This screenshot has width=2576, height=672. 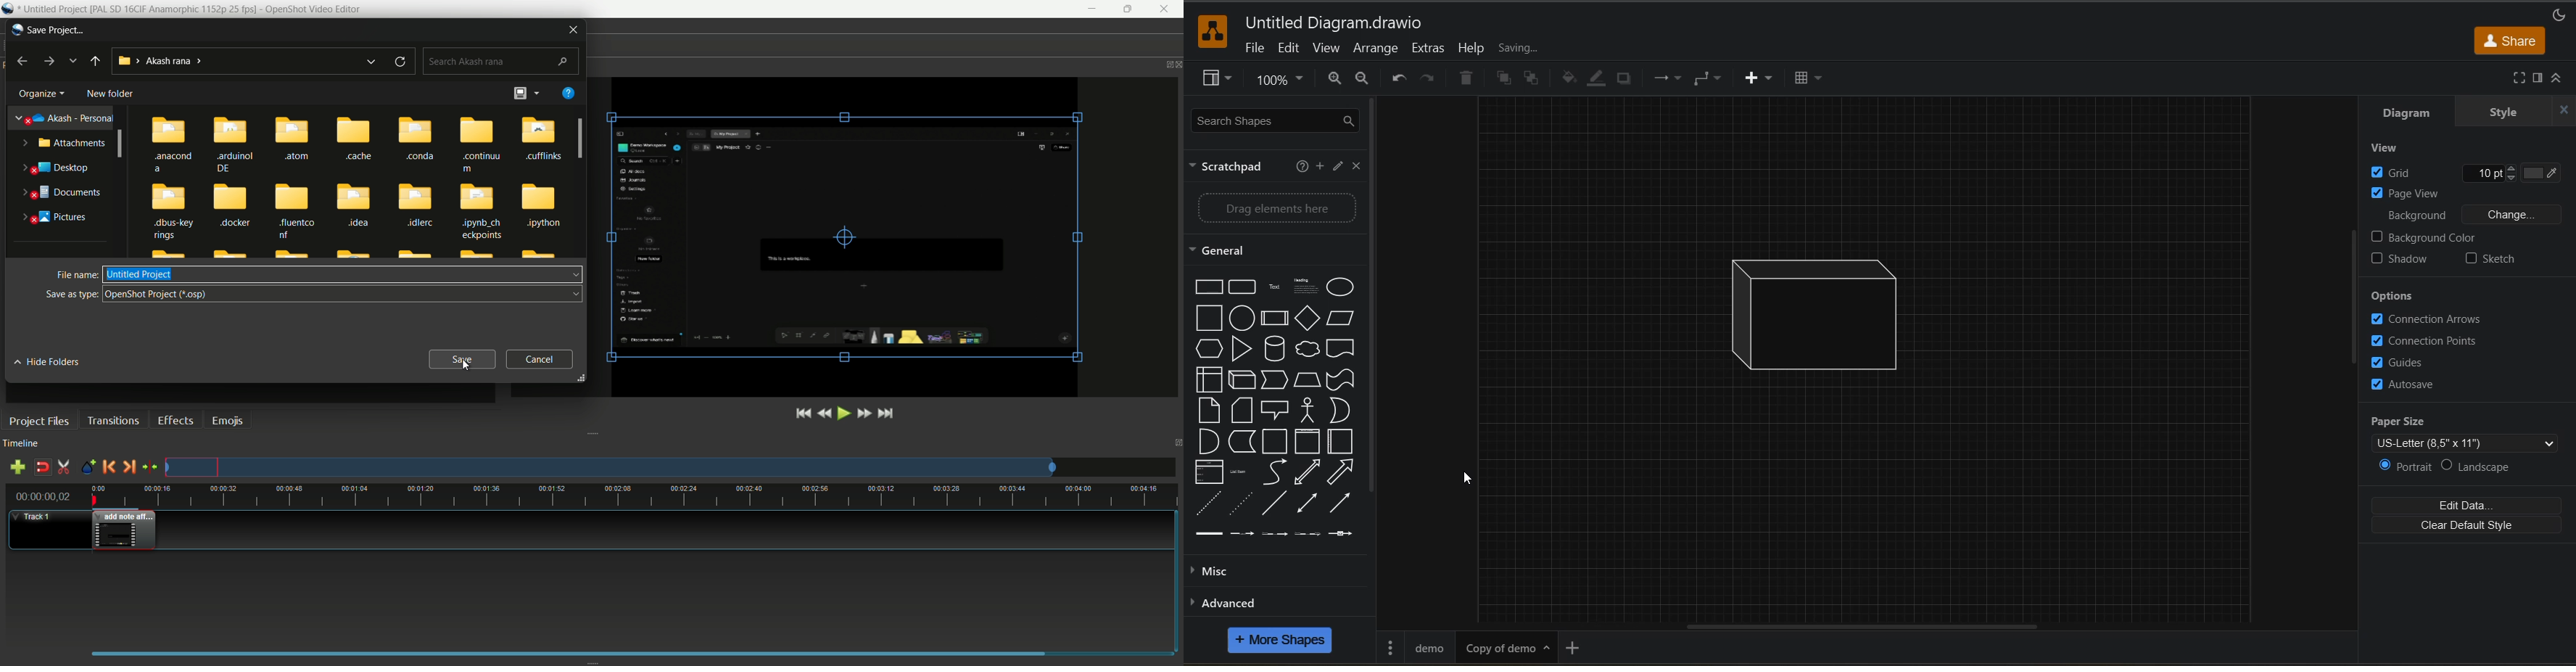 What do you see at coordinates (2422, 297) in the screenshot?
I see `options` at bounding box center [2422, 297].